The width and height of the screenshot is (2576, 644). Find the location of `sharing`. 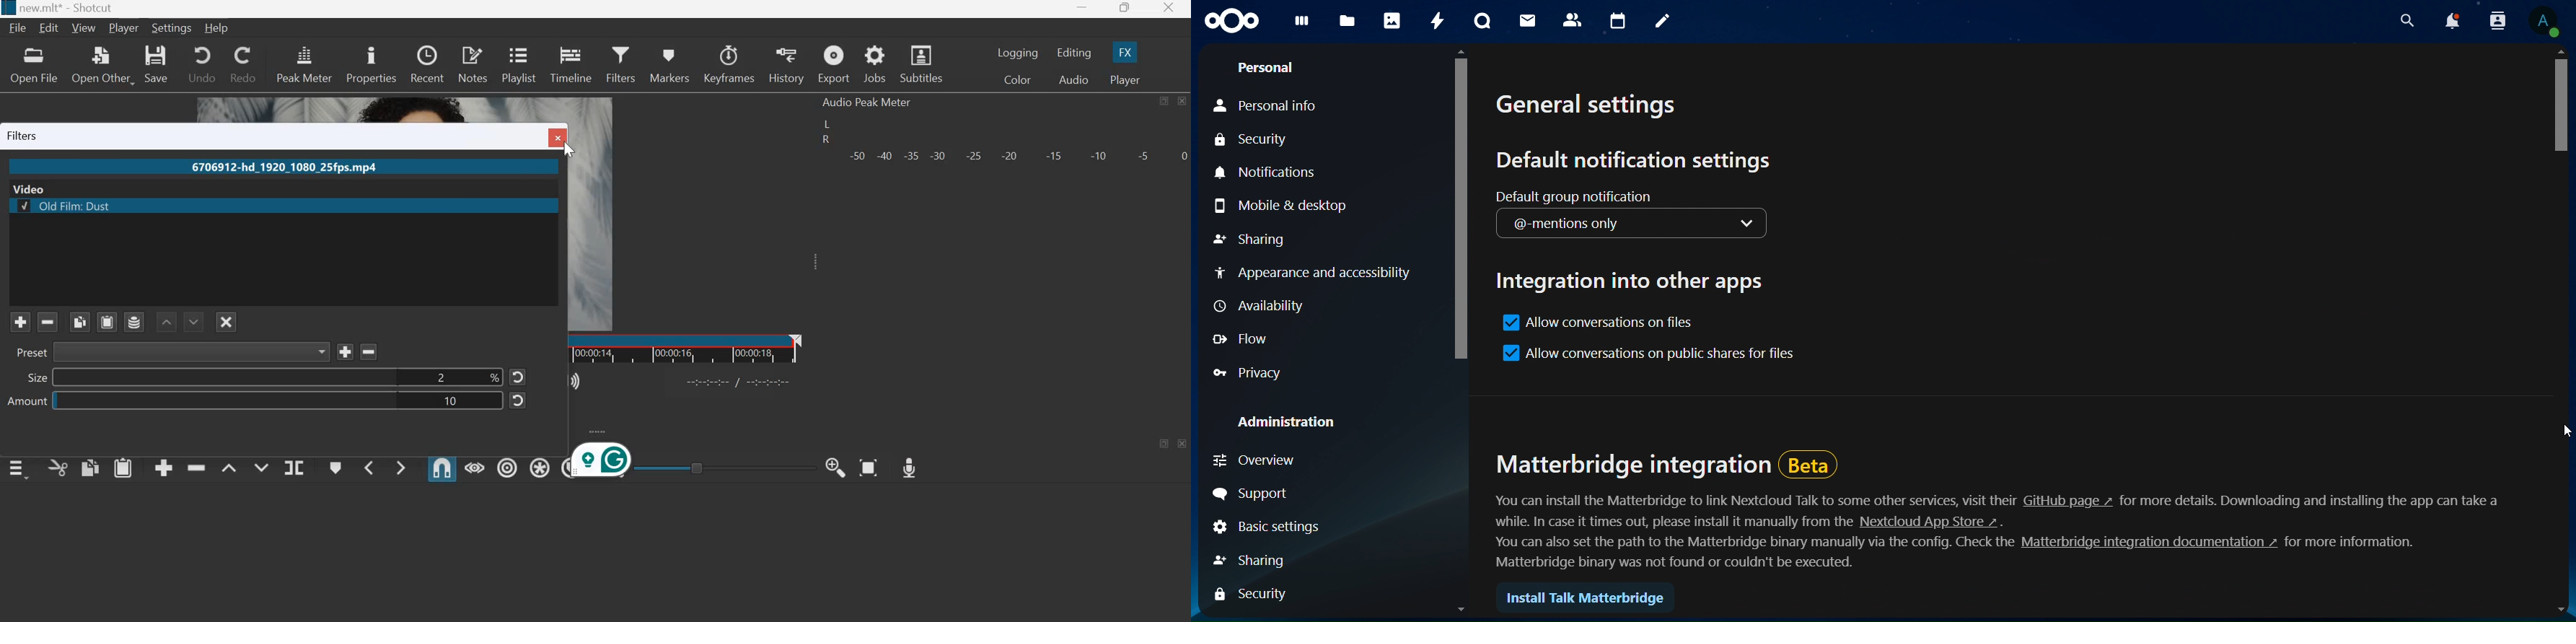

sharing is located at coordinates (1249, 240).